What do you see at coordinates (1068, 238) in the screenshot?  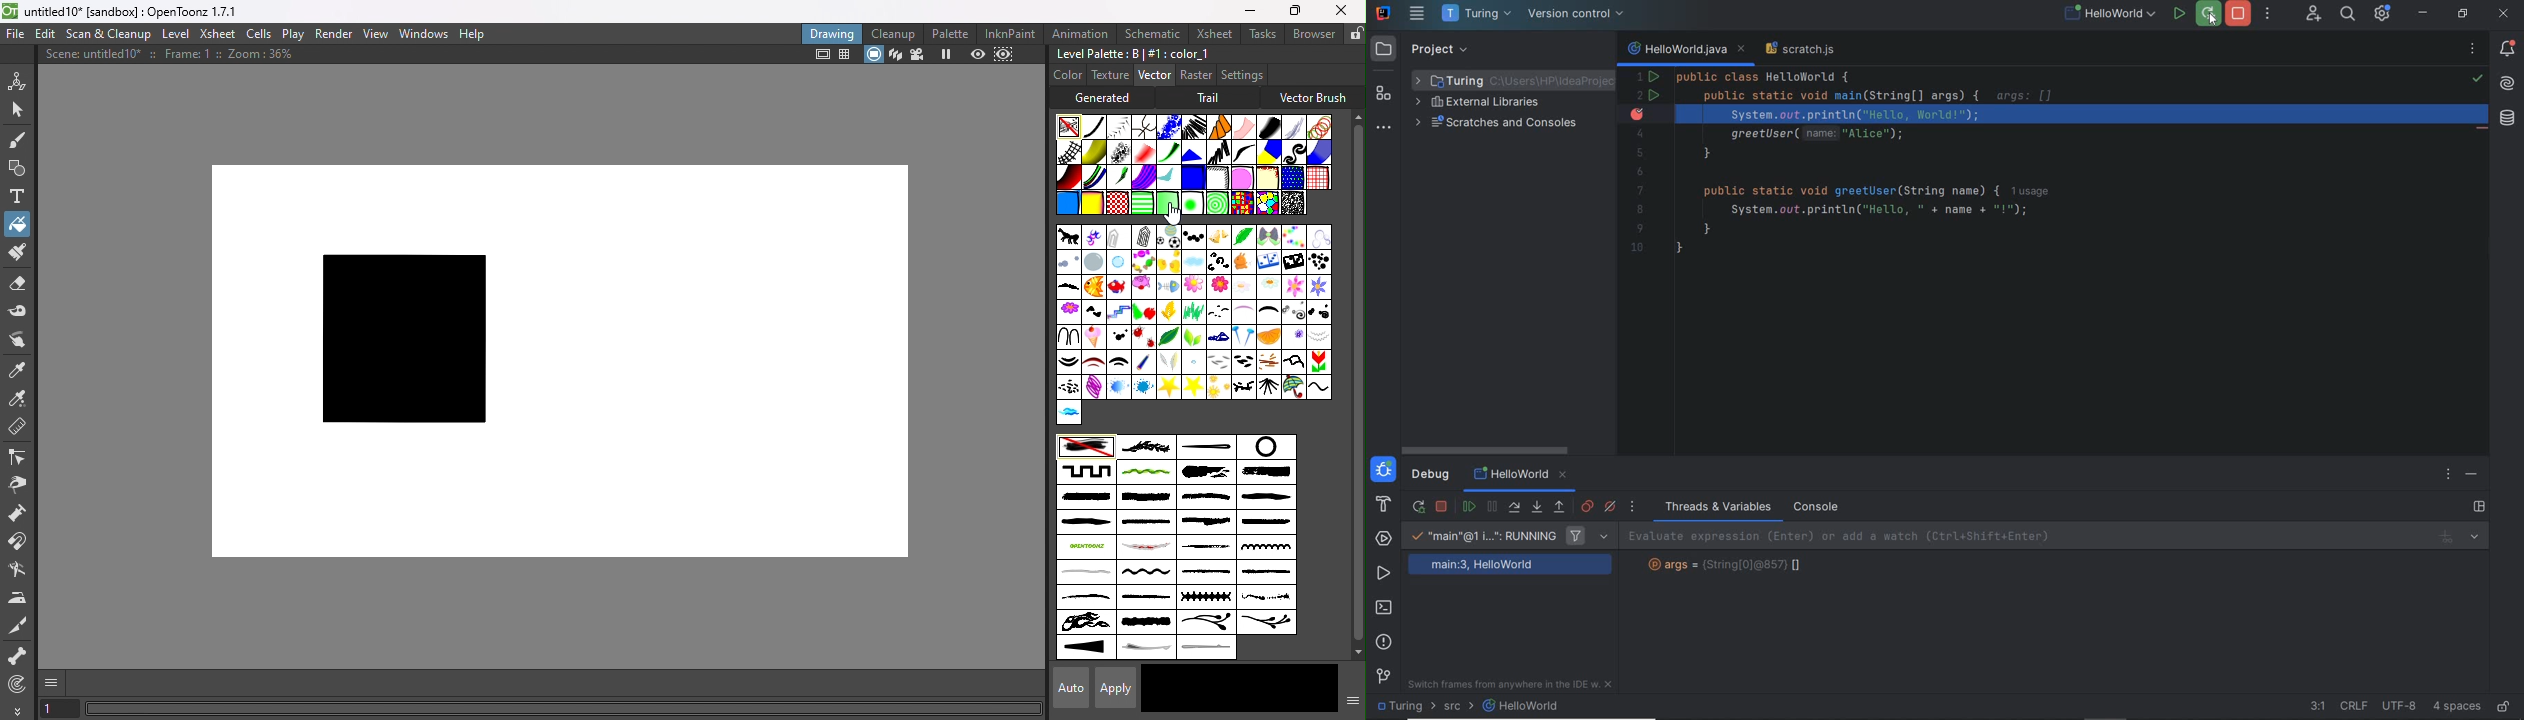 I see `ant` at bounding box center [1068, 238].